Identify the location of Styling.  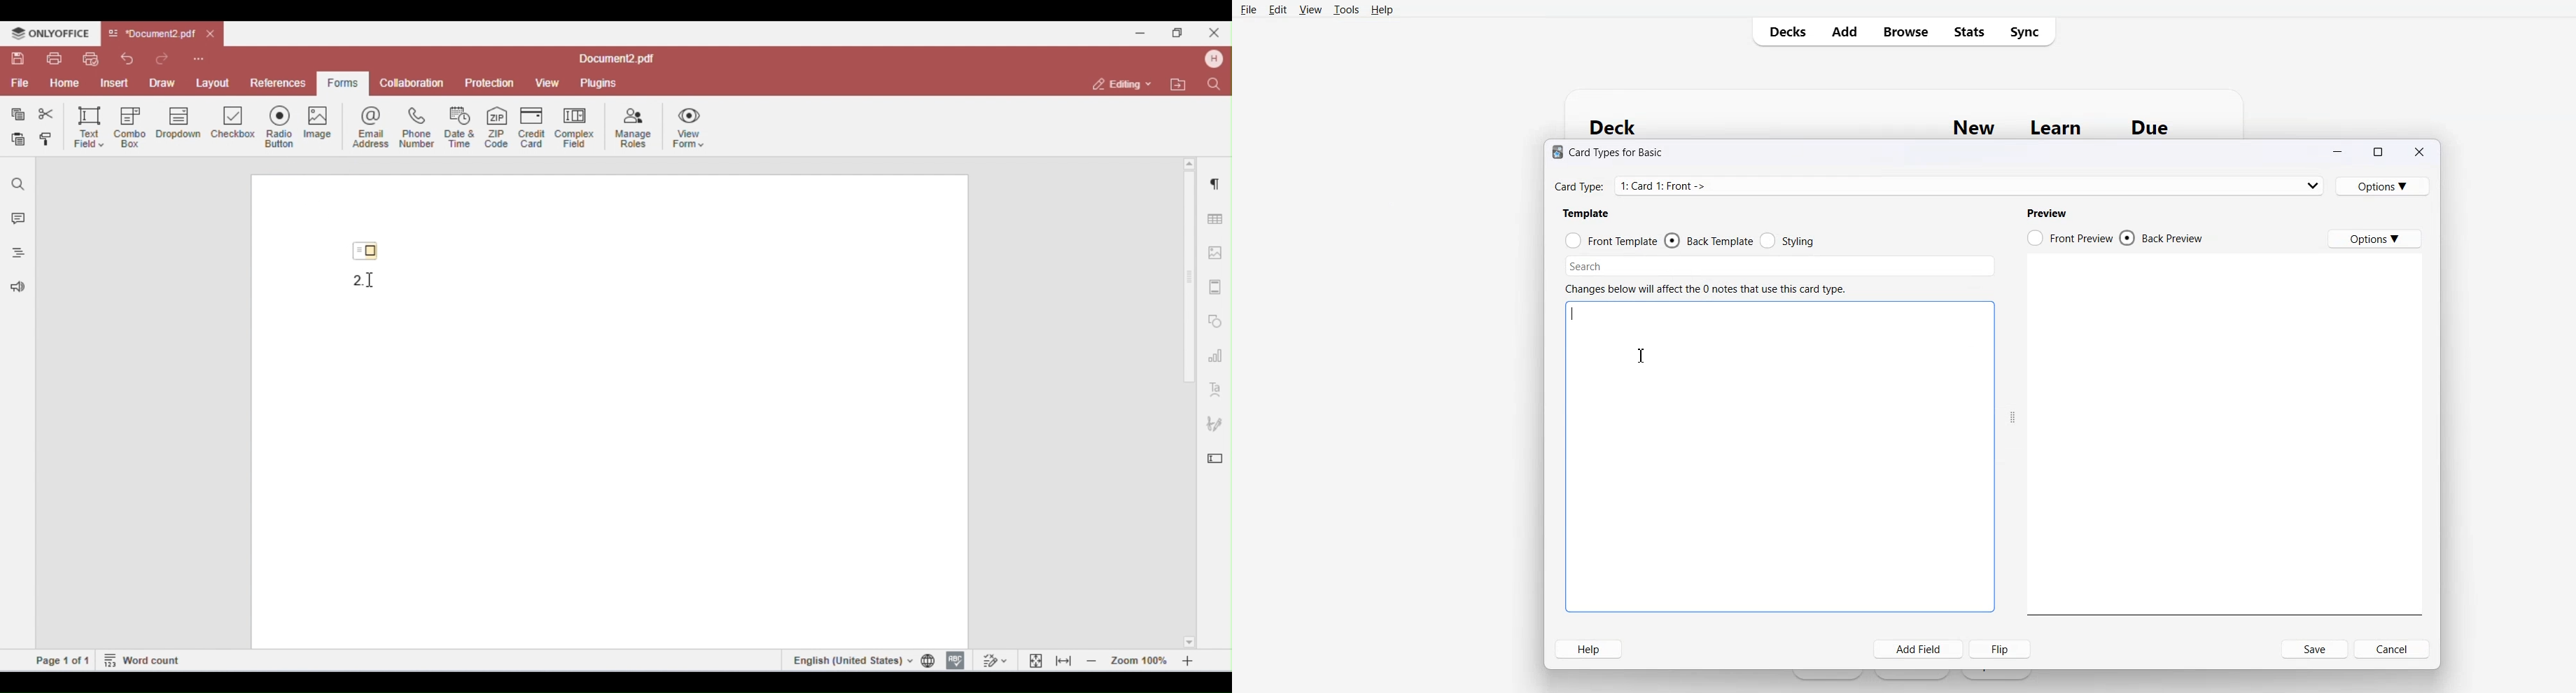
(1788, 239).